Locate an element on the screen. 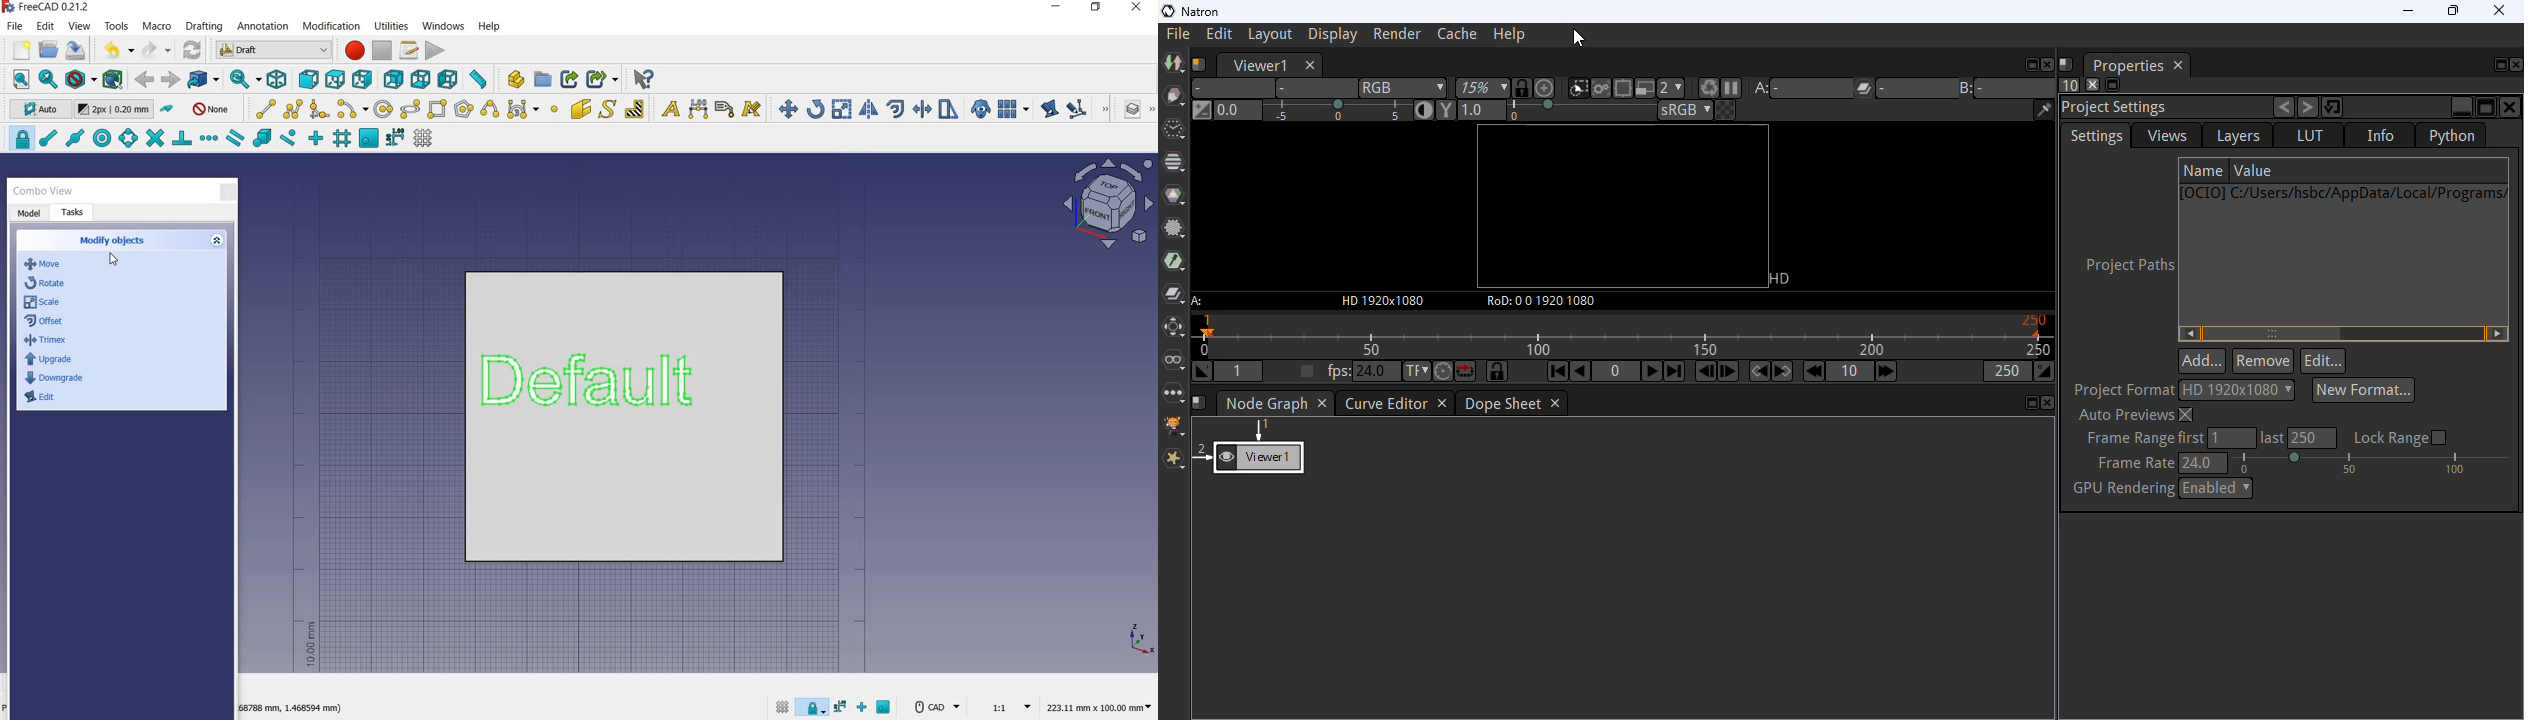 The image size is (2548, 728). snap working plane is located at coordinates (368, 139).